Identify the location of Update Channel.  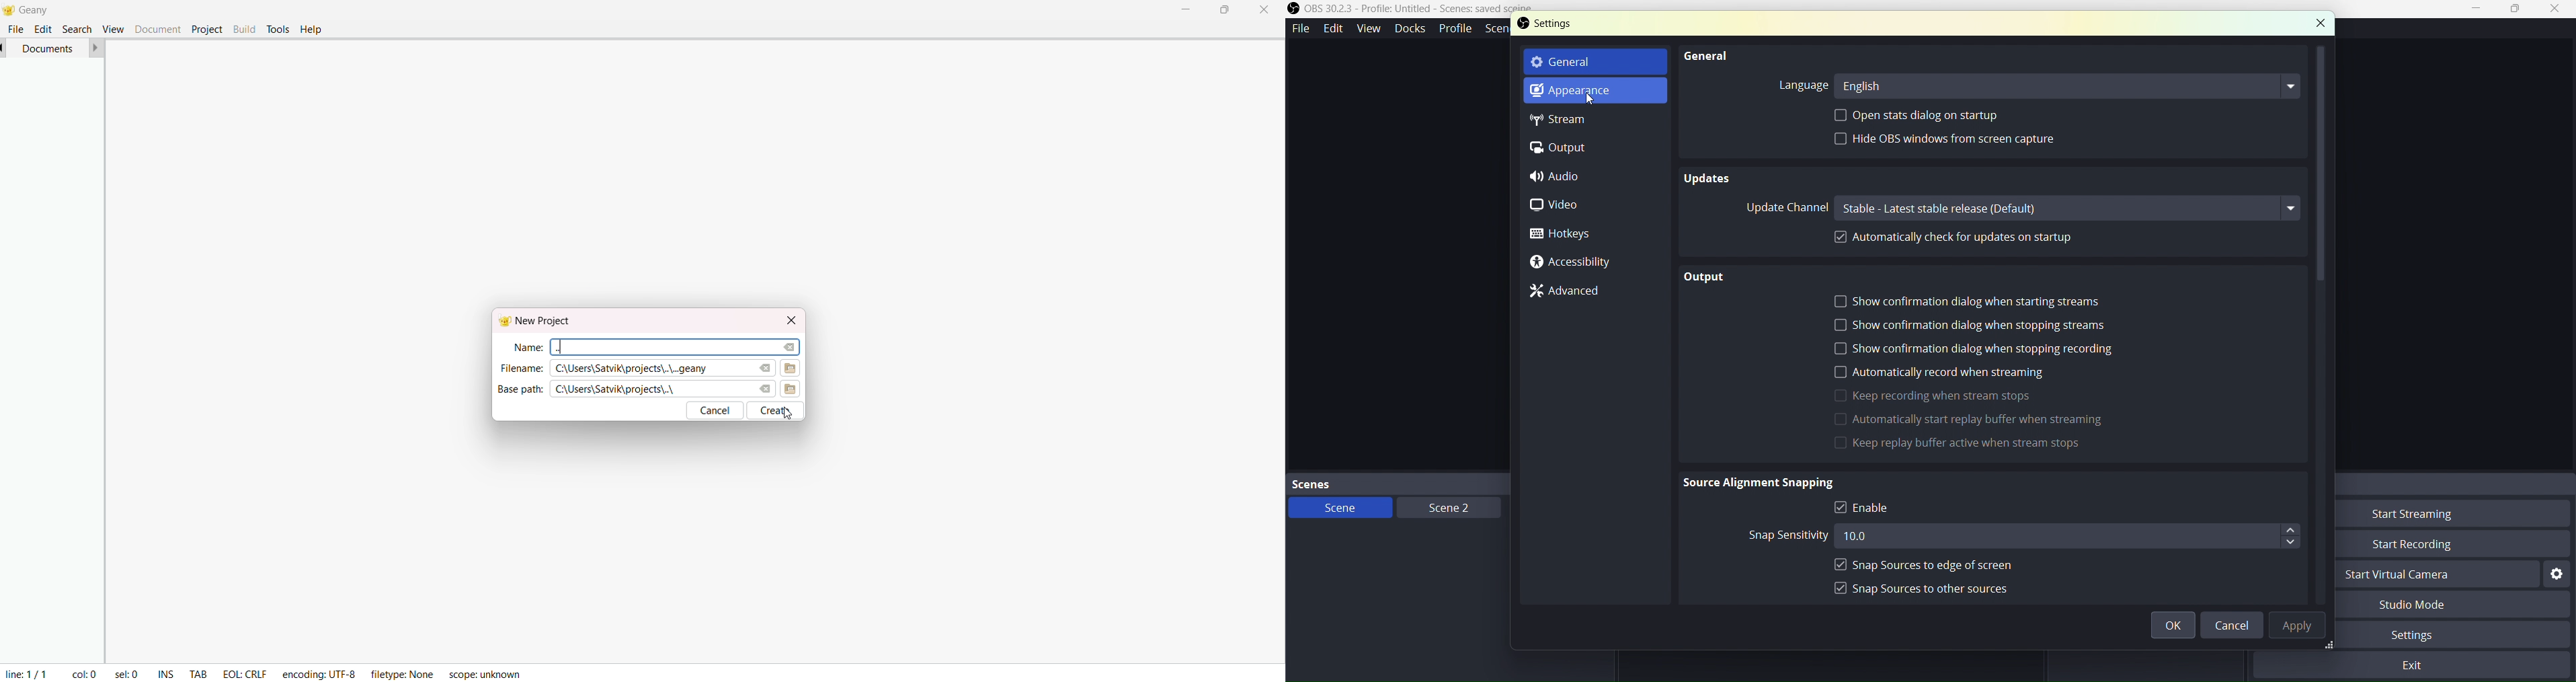
(2021, 209).